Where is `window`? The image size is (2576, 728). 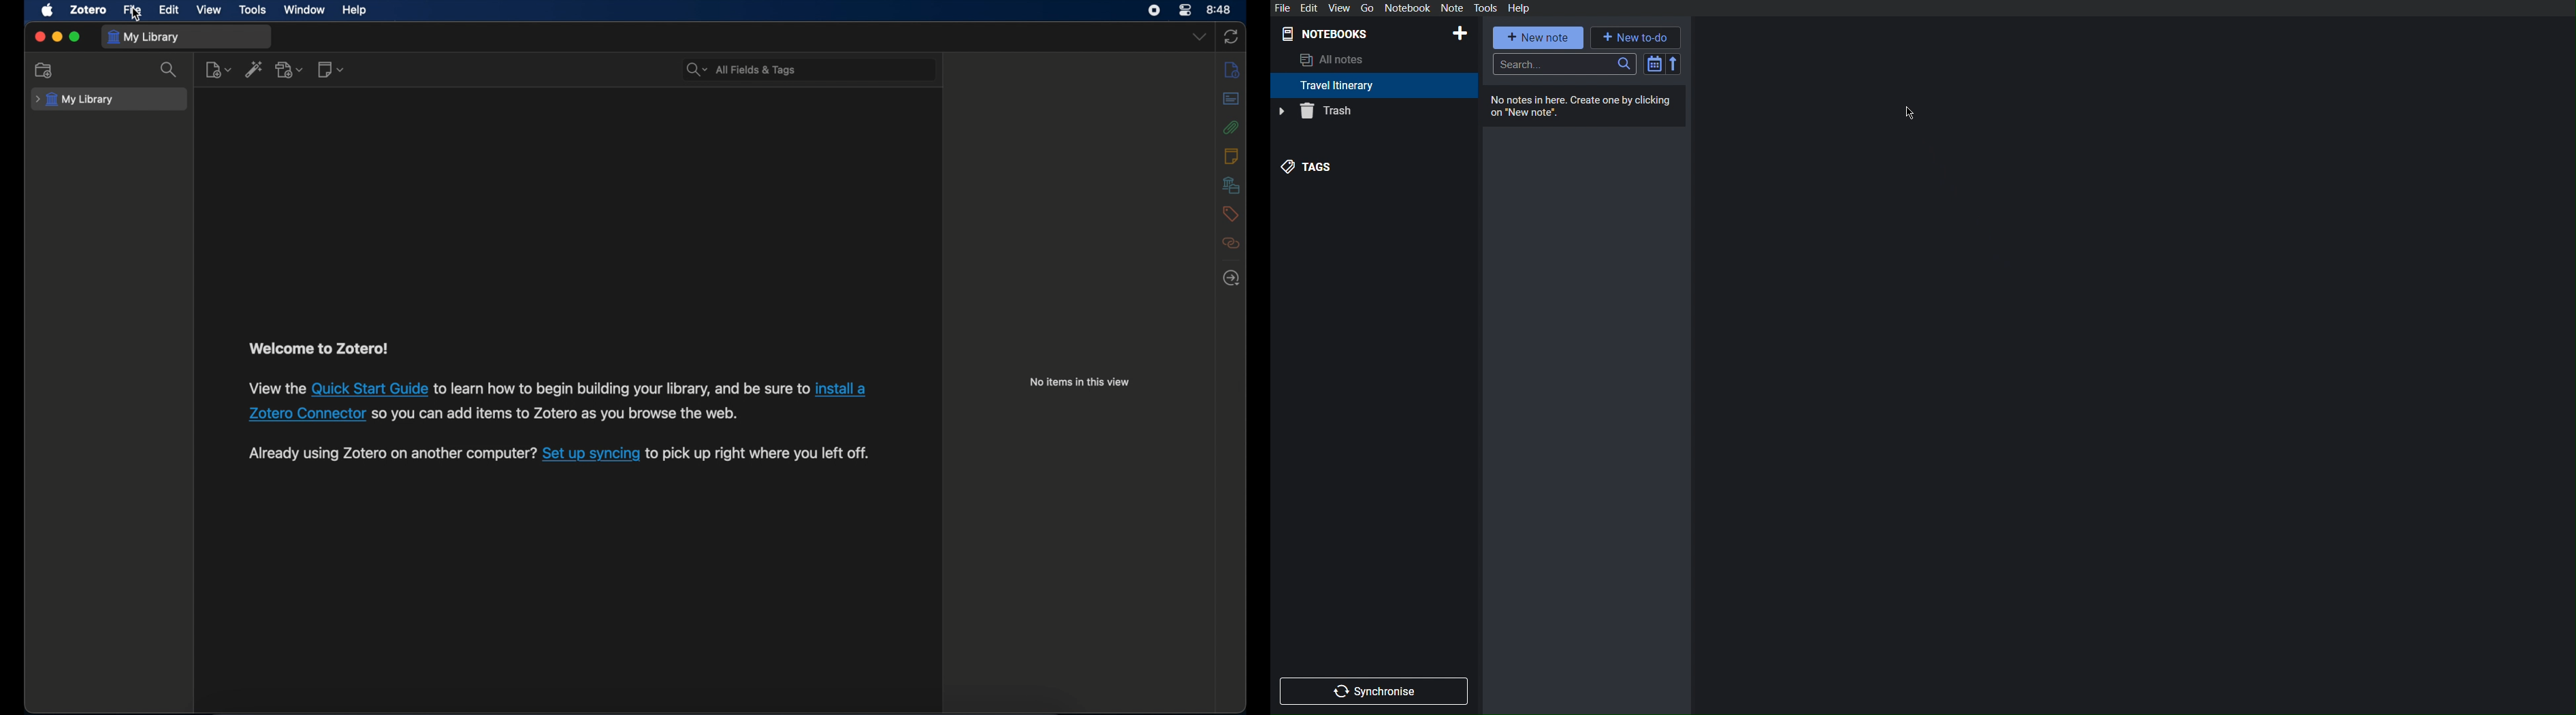 window is located at coordinates (304, 10).